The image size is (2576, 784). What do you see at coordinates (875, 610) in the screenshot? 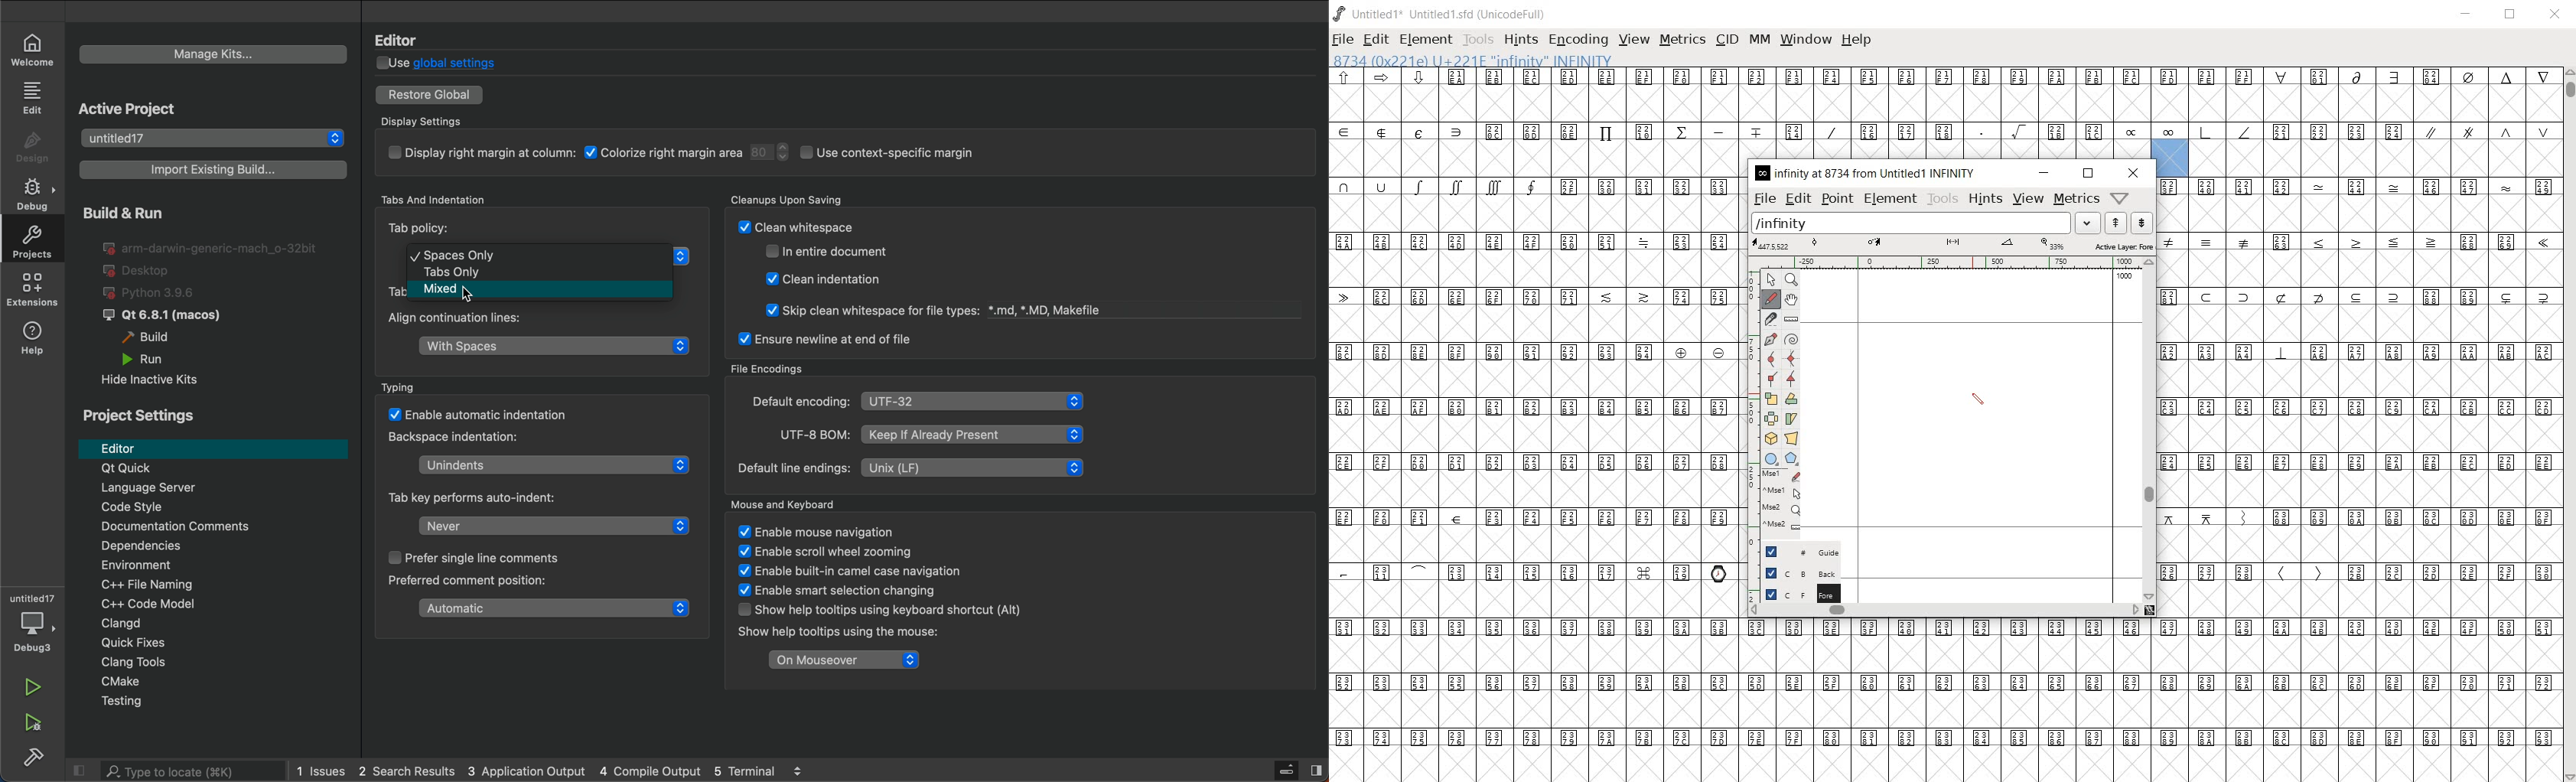
I see `show help` at bounding box center [875, 610].